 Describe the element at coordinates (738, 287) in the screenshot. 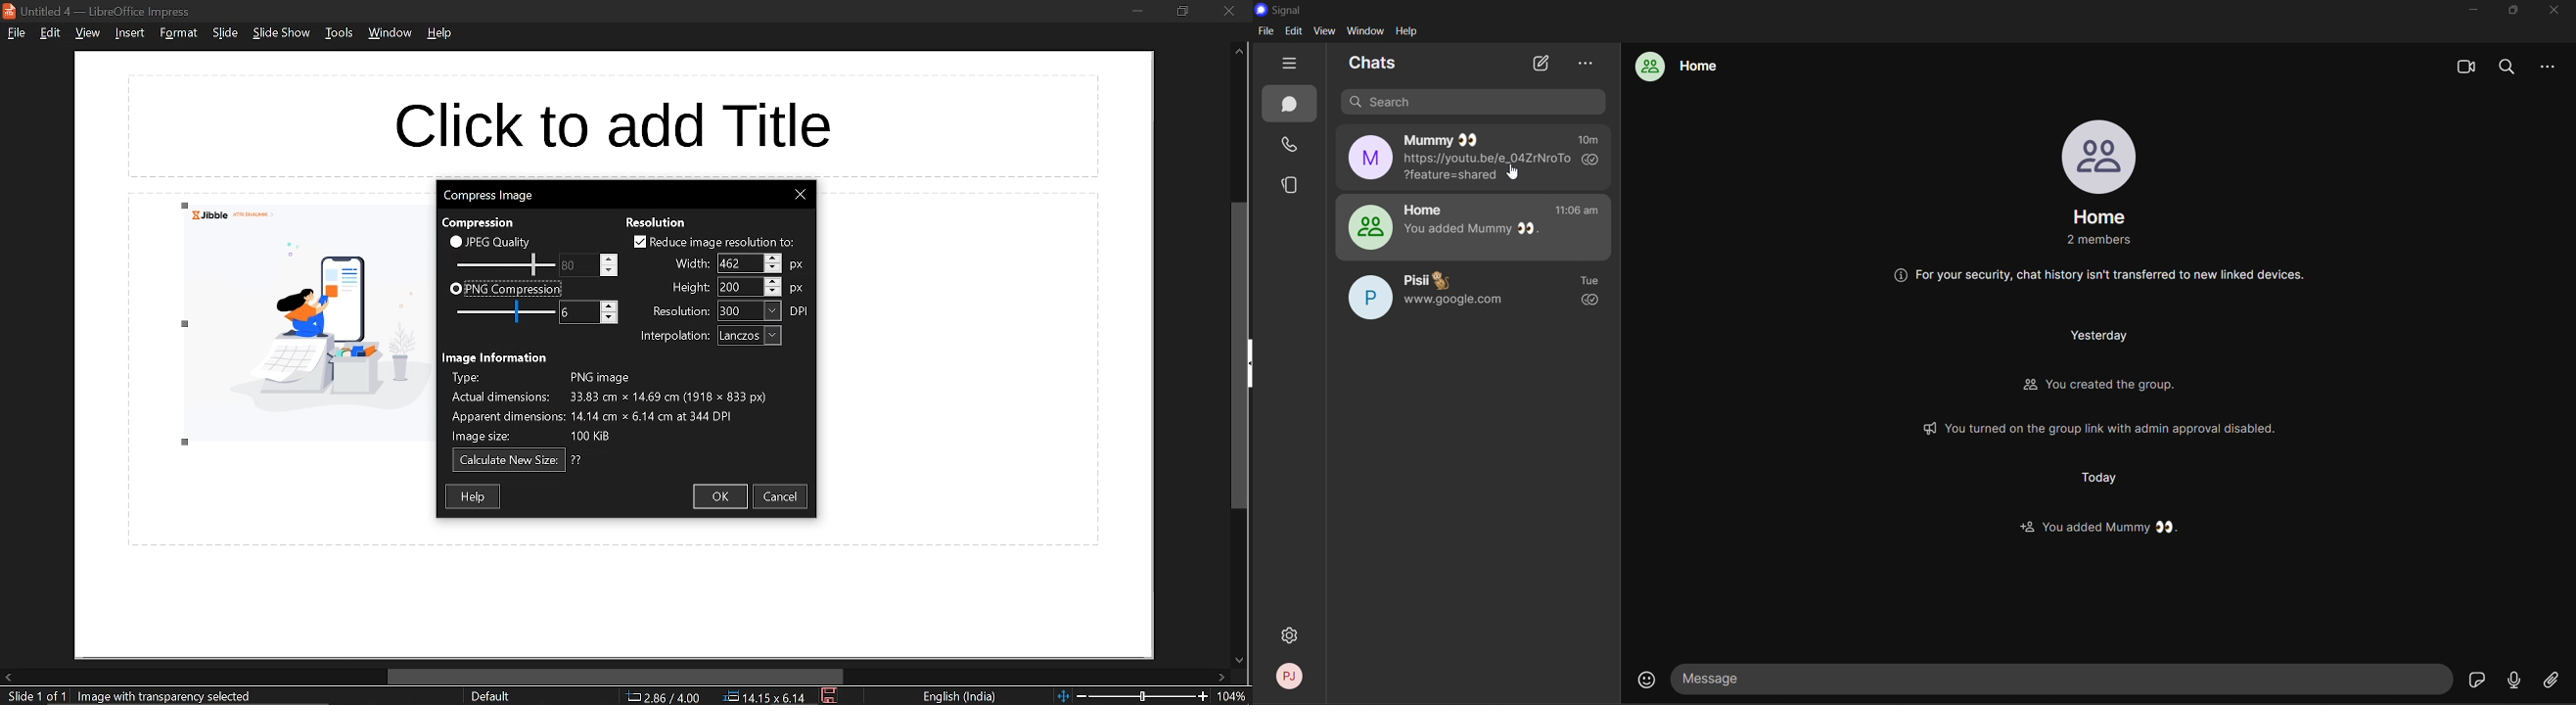

I see `height` at that location.